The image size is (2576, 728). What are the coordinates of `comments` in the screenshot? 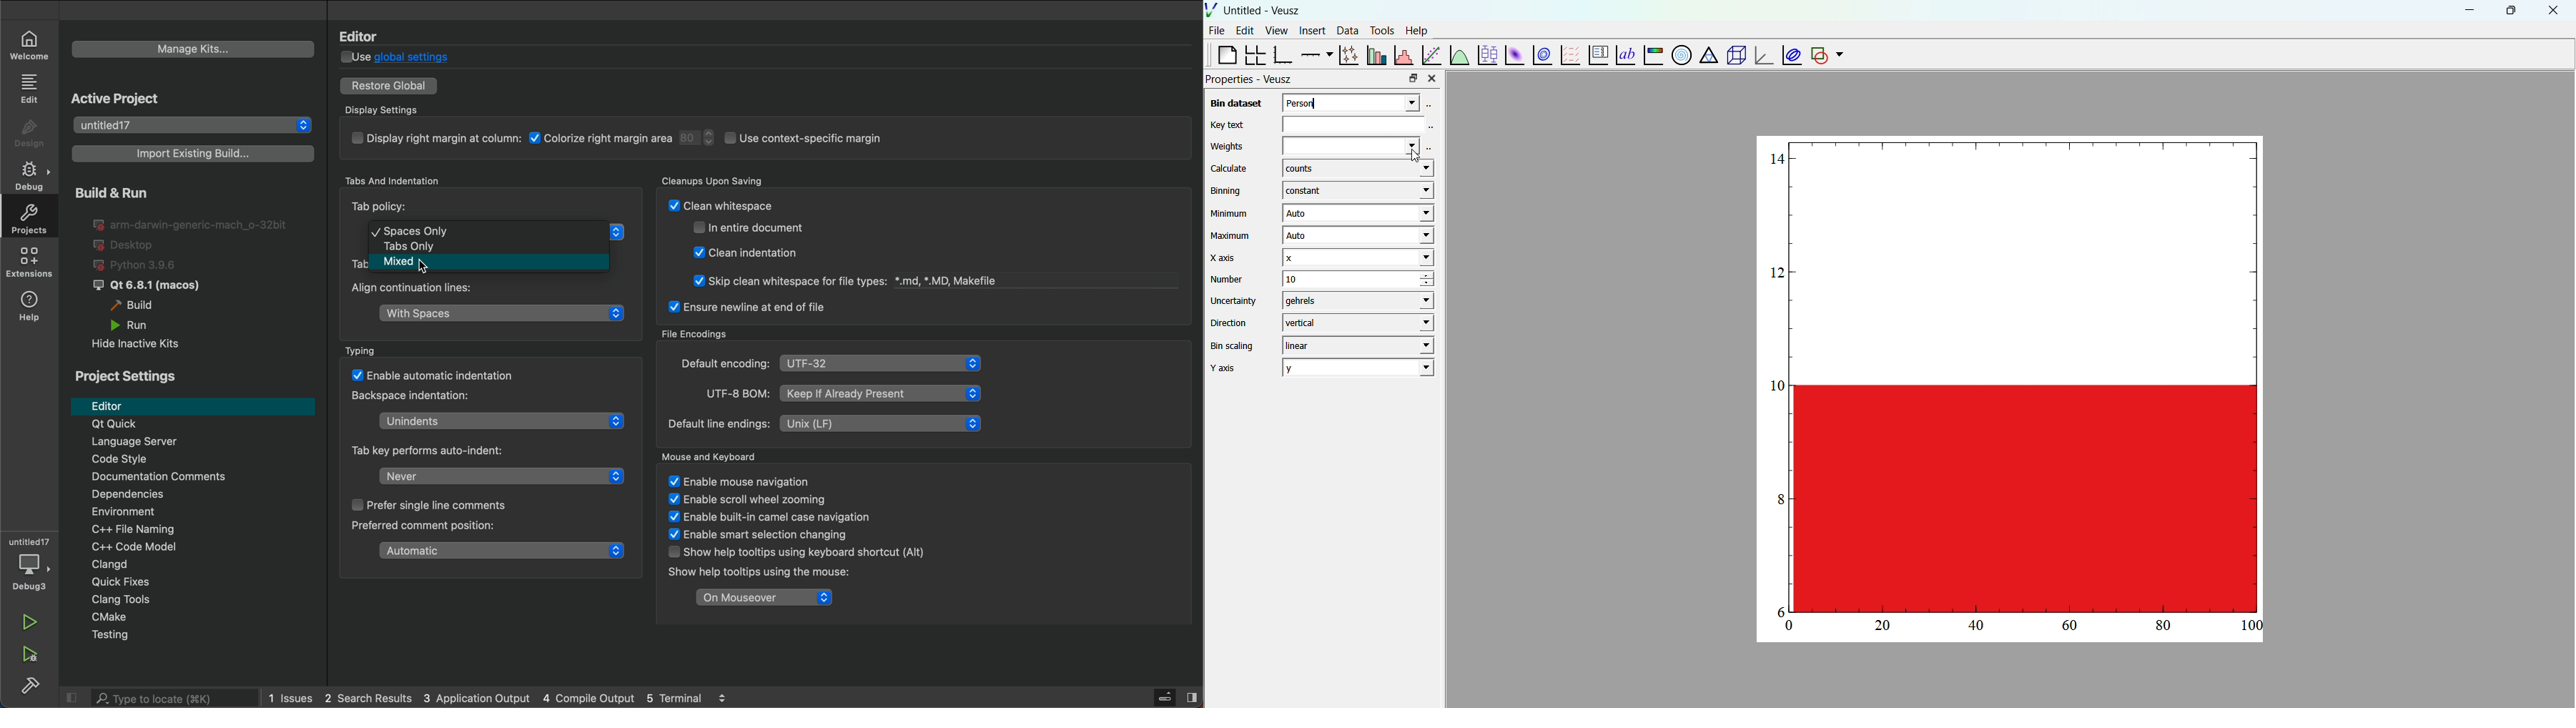 It's located at (202, 477).